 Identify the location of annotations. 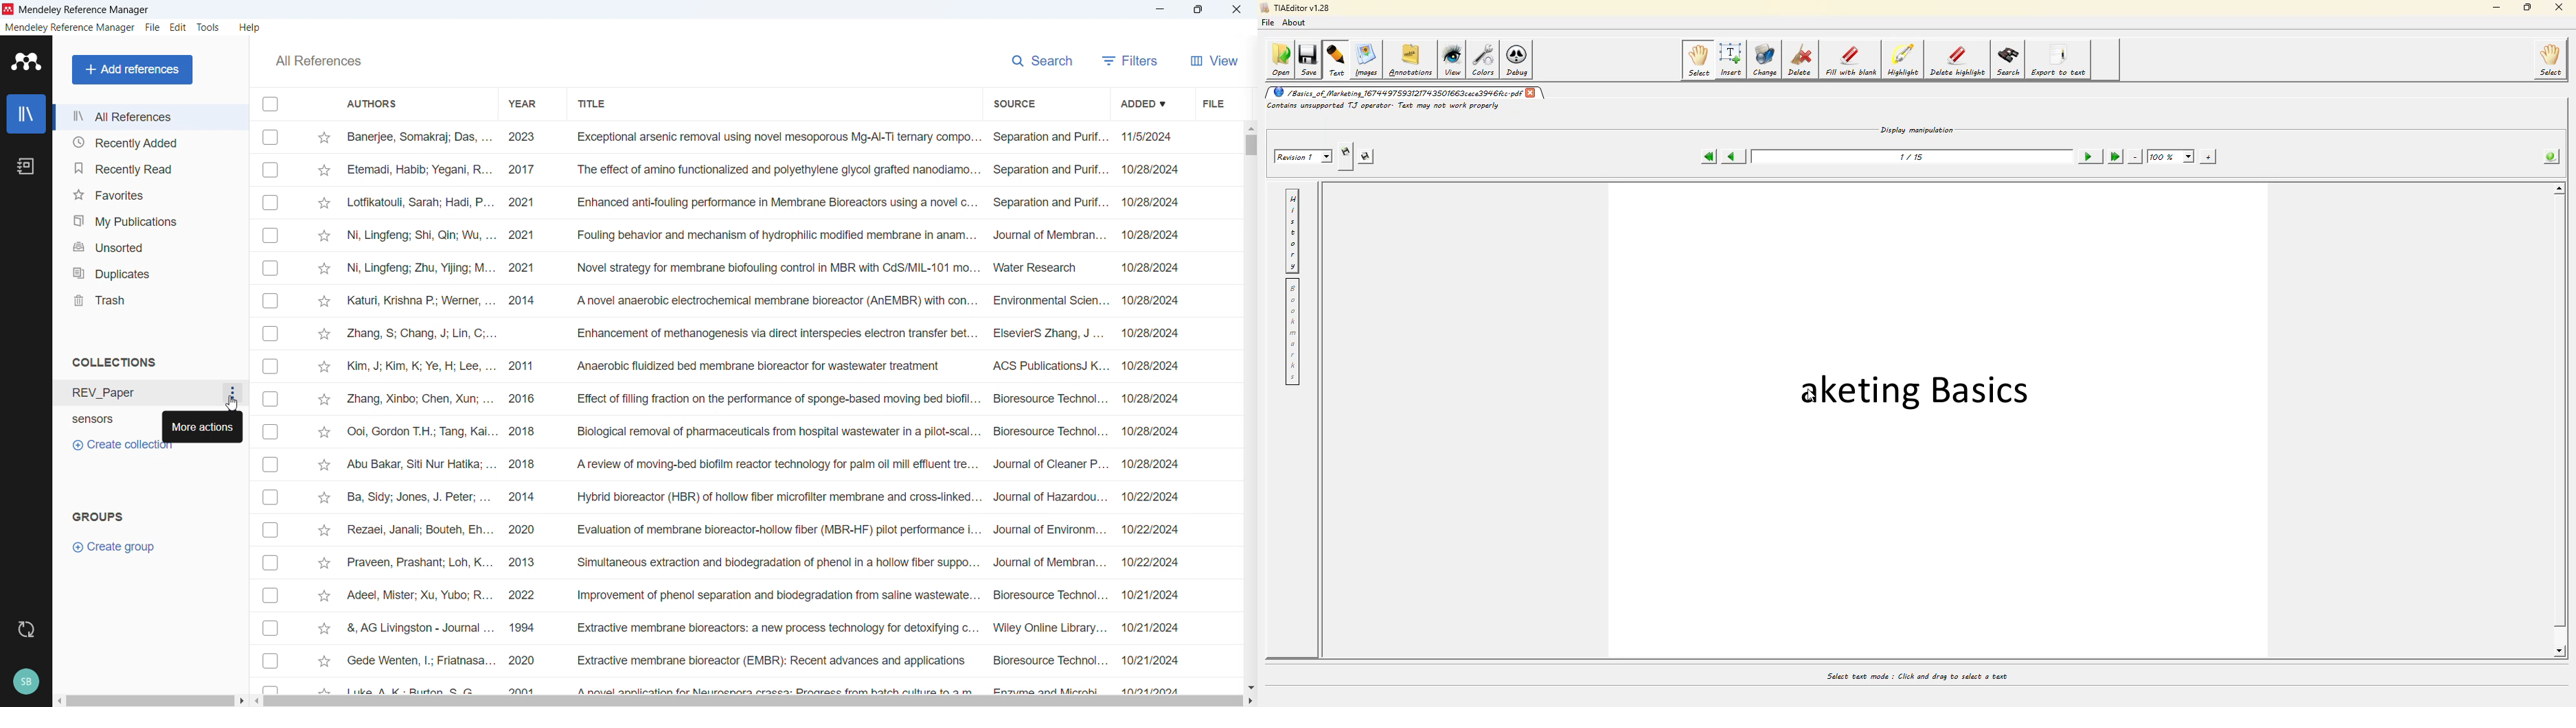
(1411, 60).